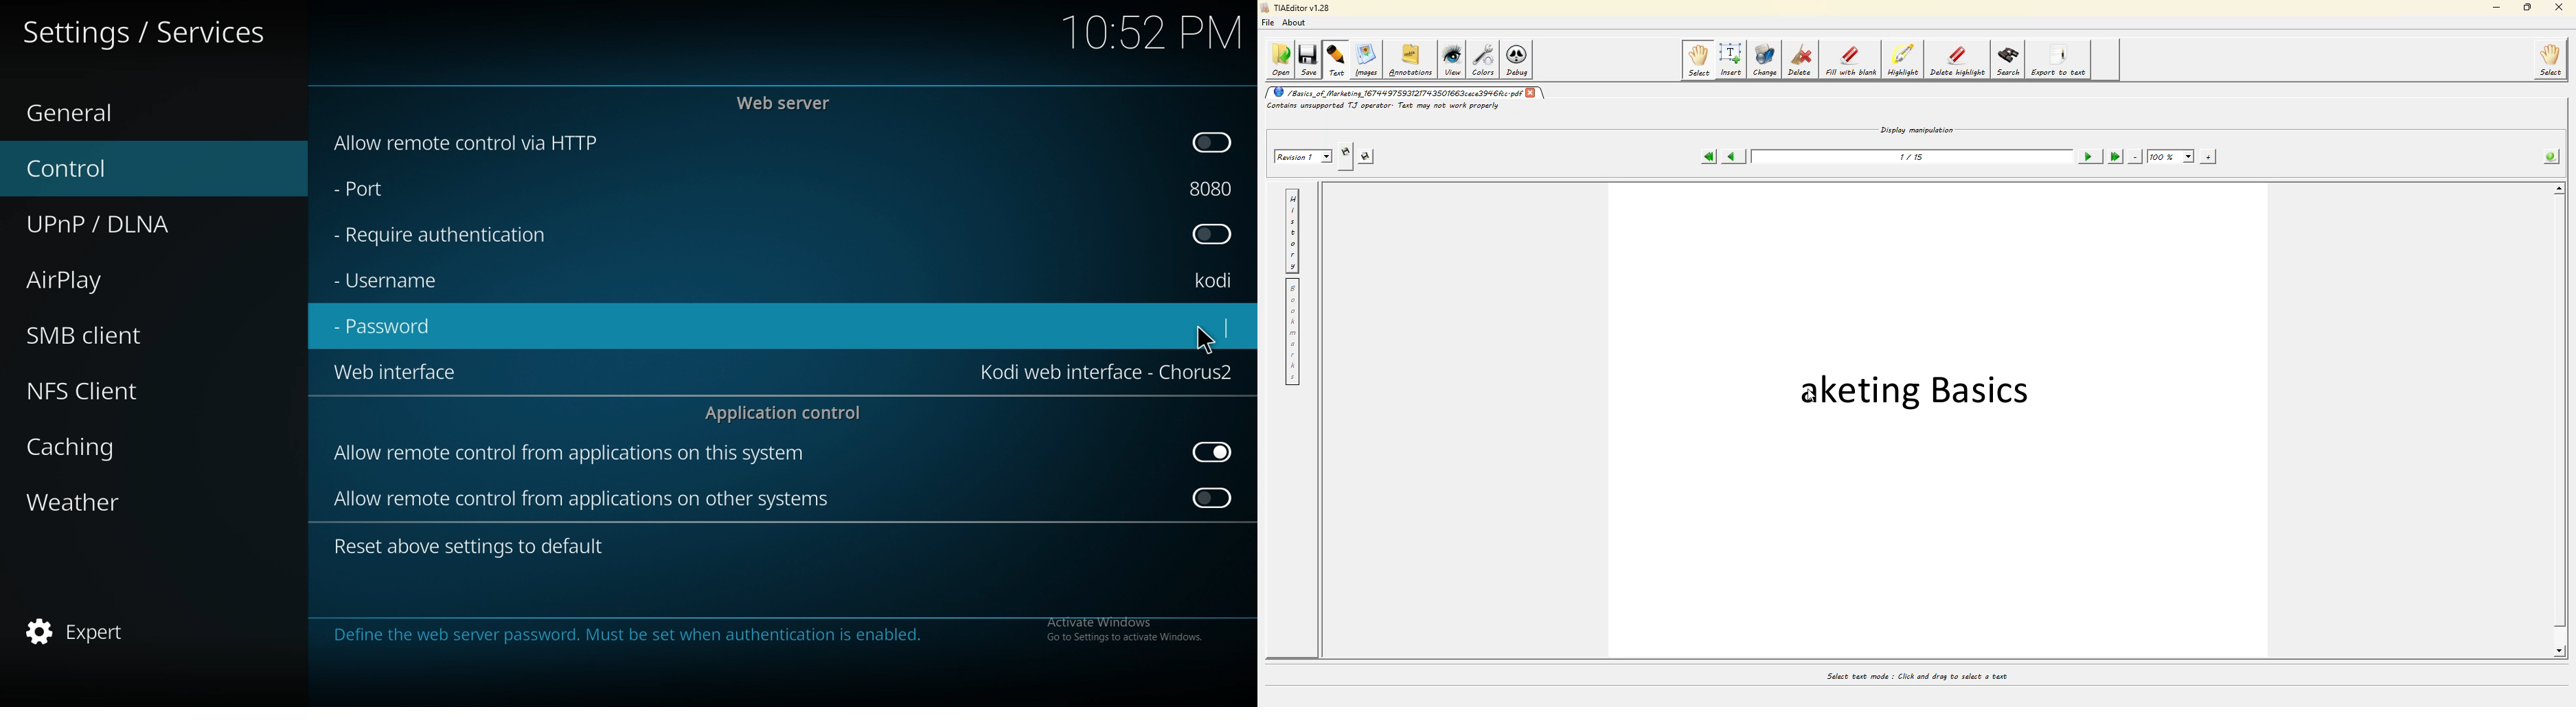  What do you see at coordinates (132, 278) in the screenshot?
I see `airplay` at bounding box center [132, 278].